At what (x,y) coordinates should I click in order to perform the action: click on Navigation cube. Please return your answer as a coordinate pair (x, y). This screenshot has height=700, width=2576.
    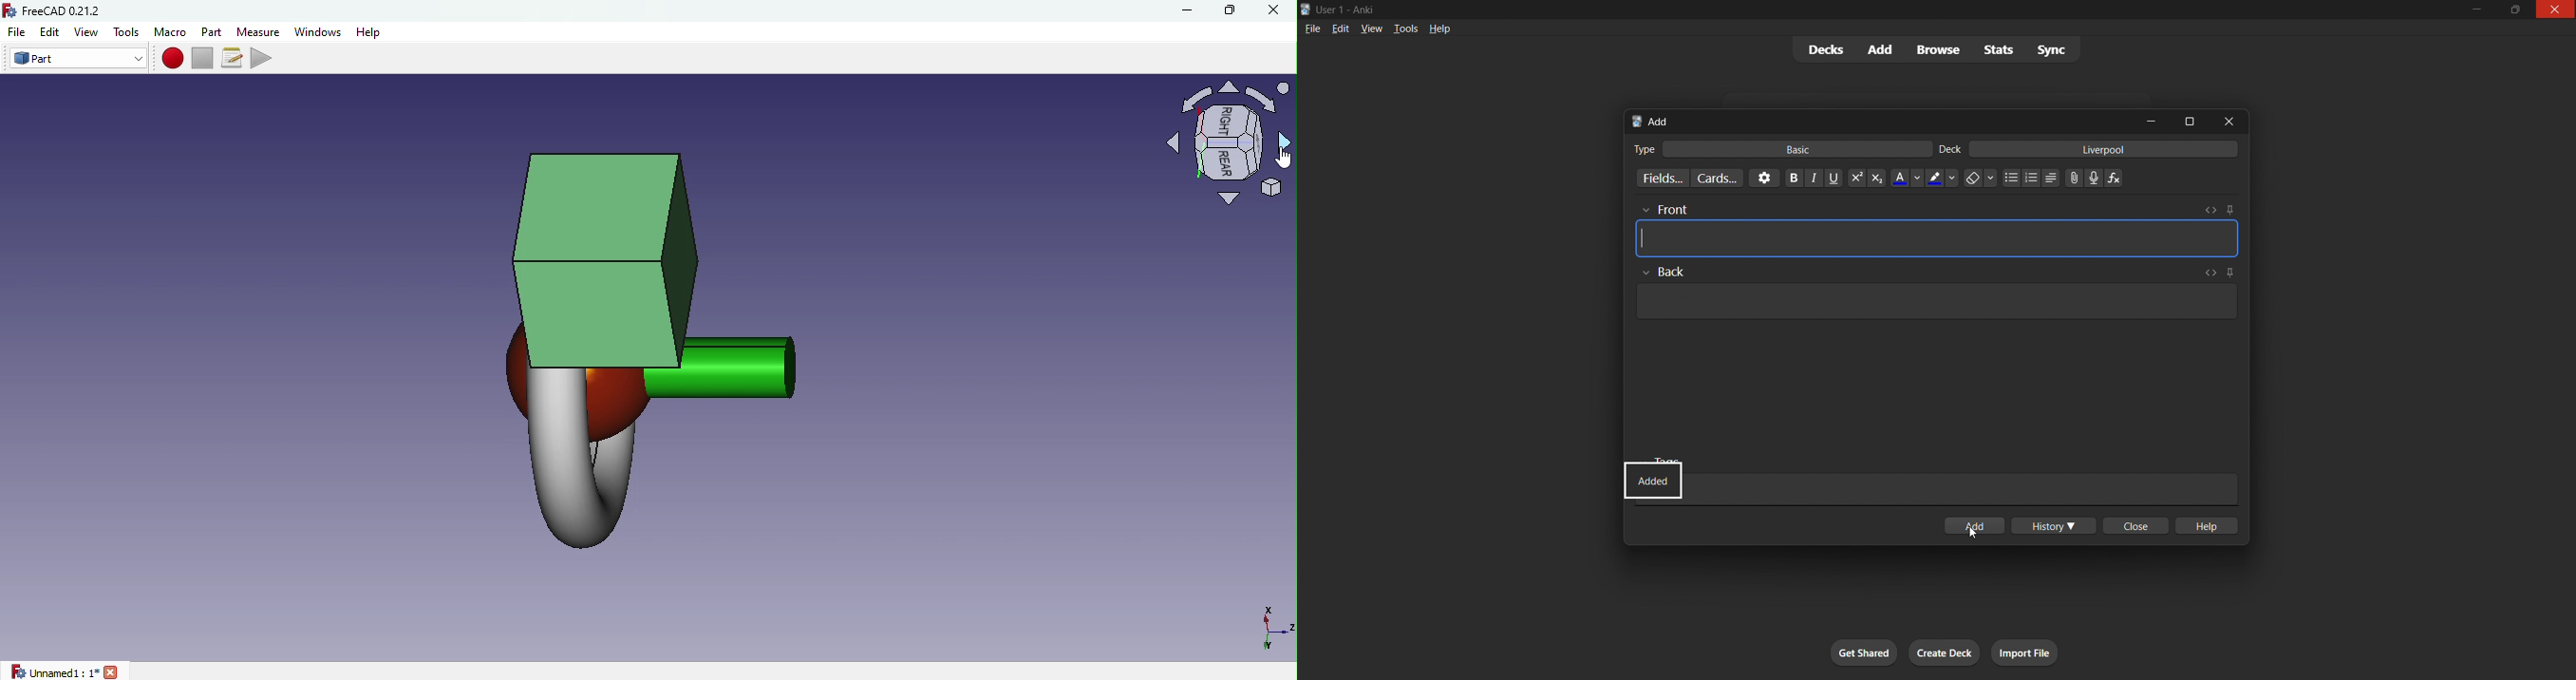
    Looking at the image, I should click on (1218, 145).